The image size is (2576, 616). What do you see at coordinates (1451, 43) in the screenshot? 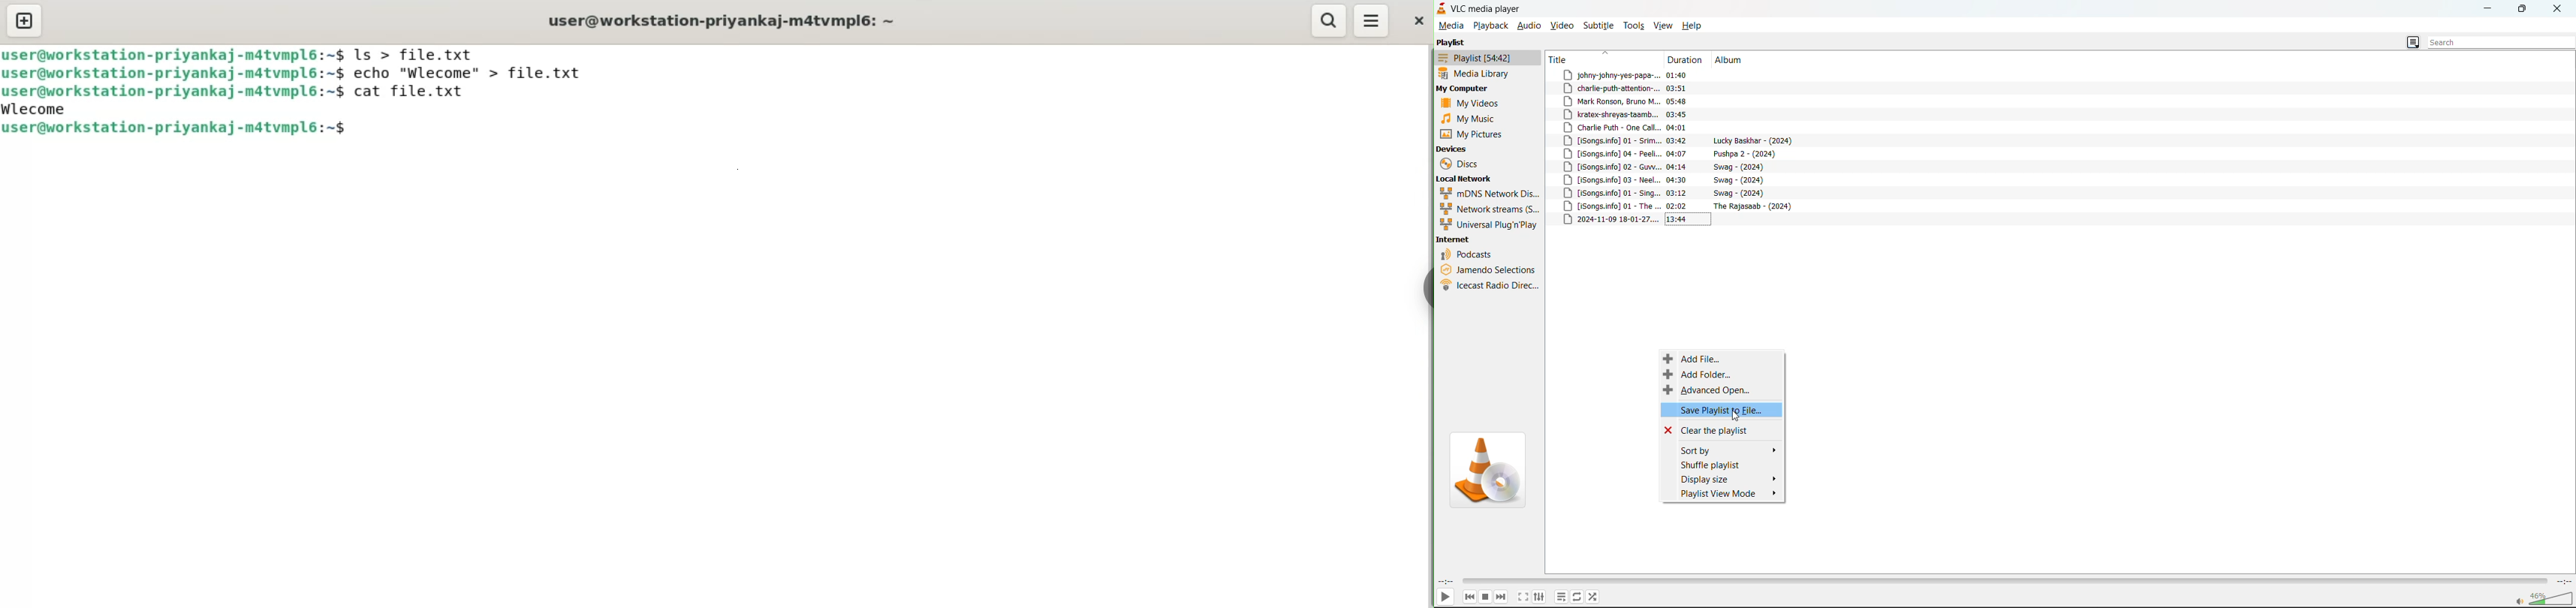
I see `playlist` at bounding box center [1451, 43].